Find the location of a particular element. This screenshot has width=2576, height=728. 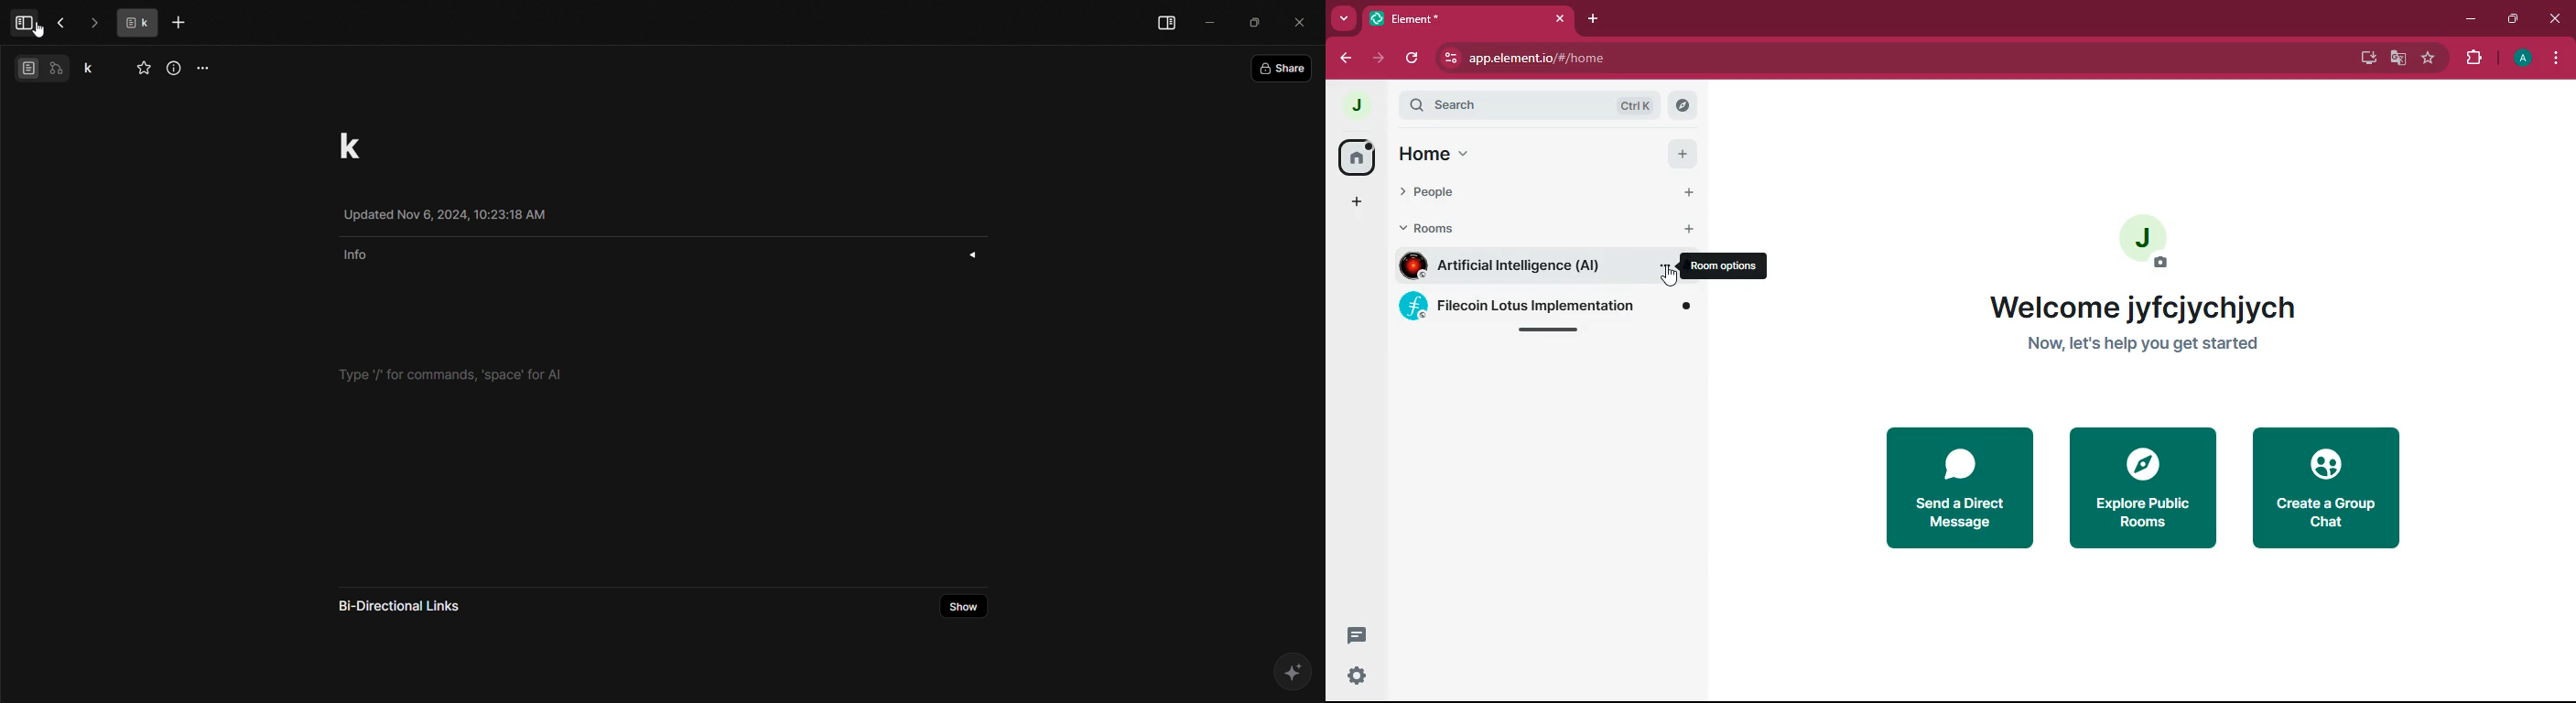

minimize is located at coordinates (2473, 22).